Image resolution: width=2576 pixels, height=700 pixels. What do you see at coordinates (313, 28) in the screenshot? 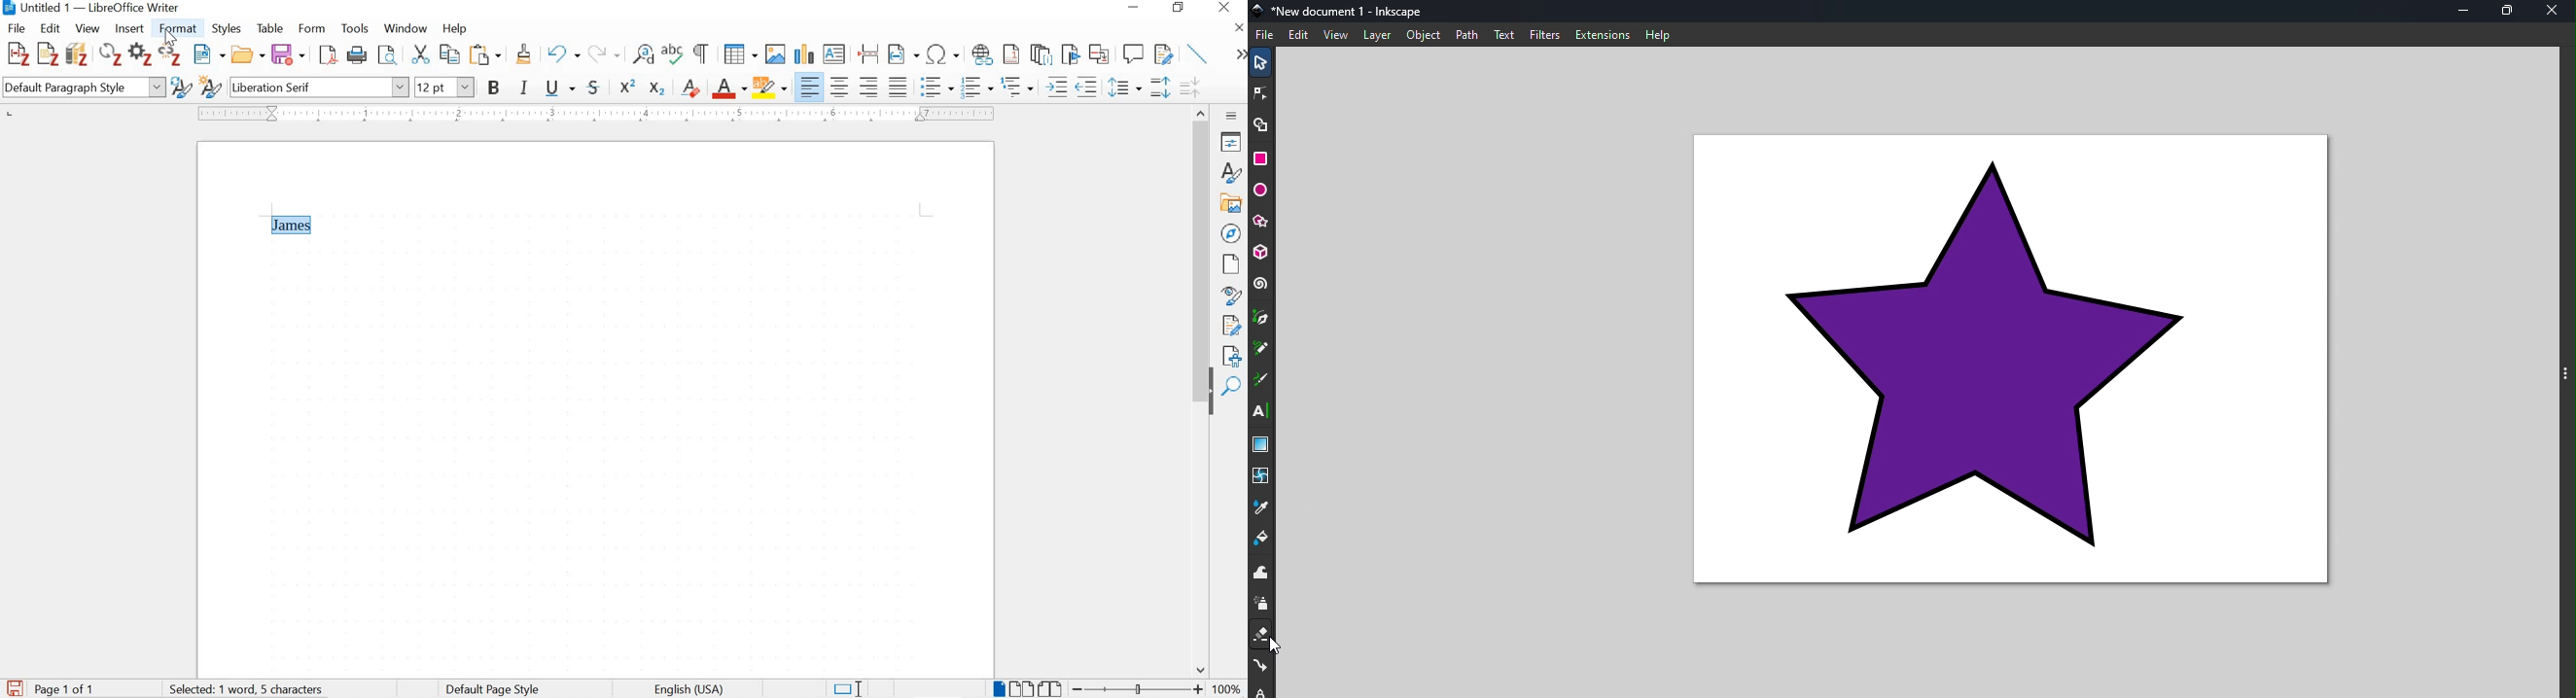
I see `form` at bounding box center [313, 28].